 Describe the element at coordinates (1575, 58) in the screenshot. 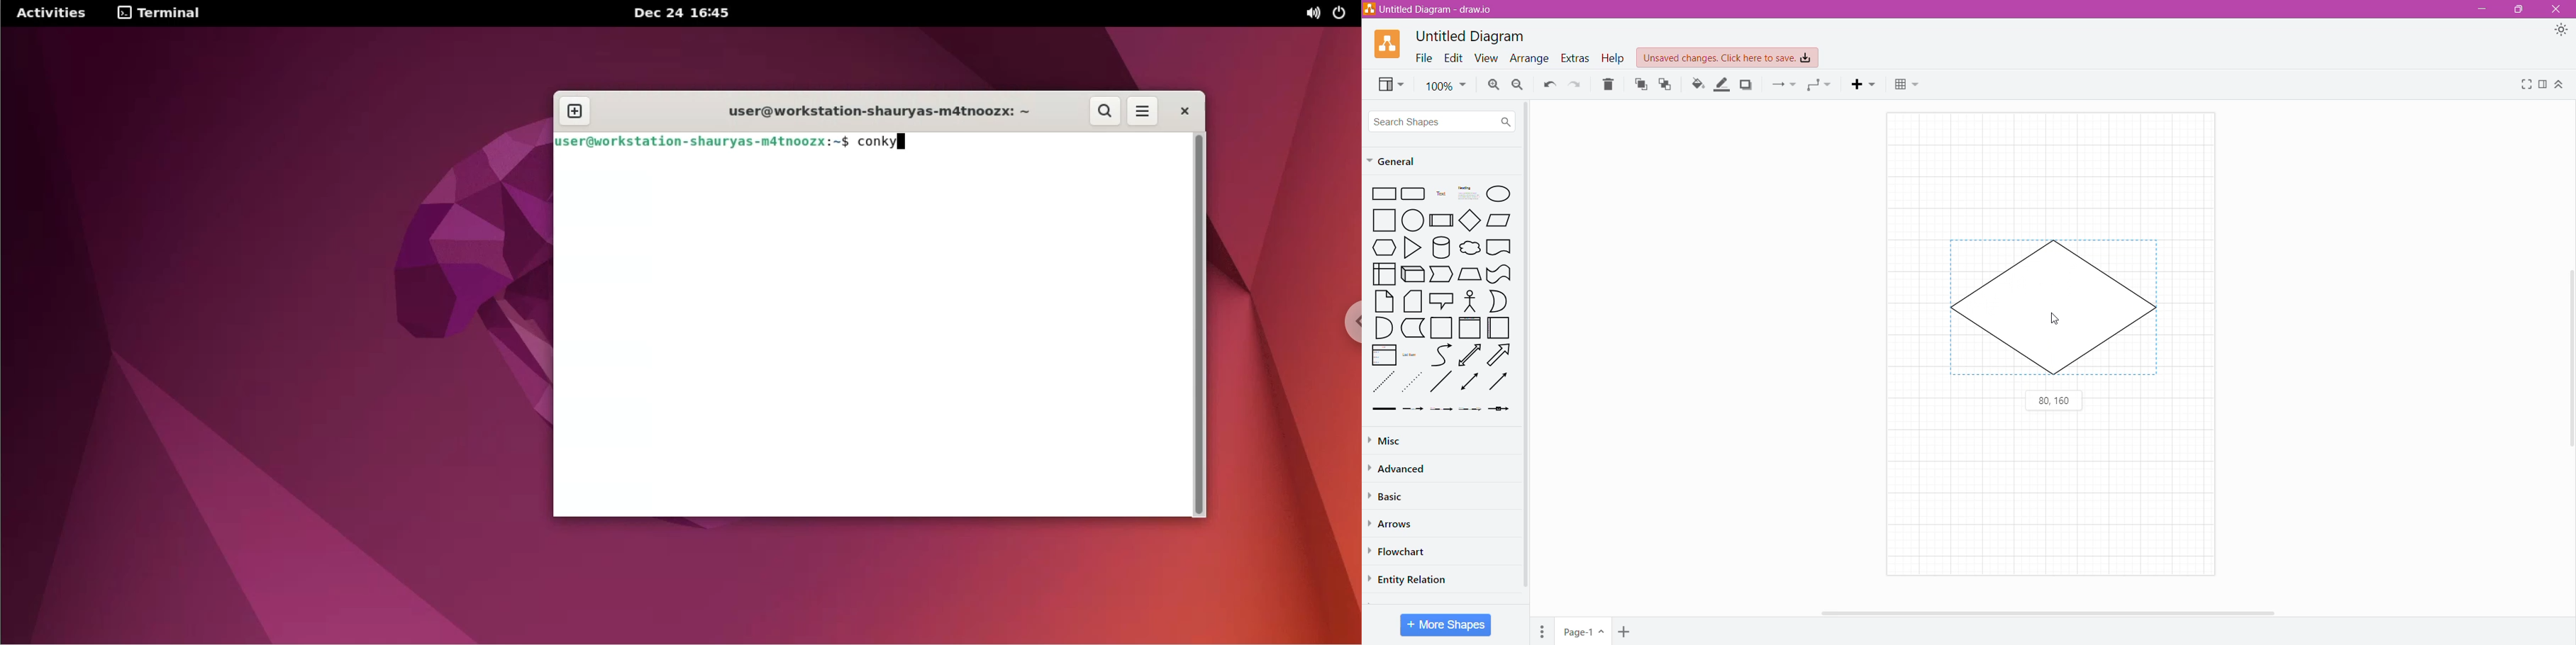

I see `Extras` at that location.